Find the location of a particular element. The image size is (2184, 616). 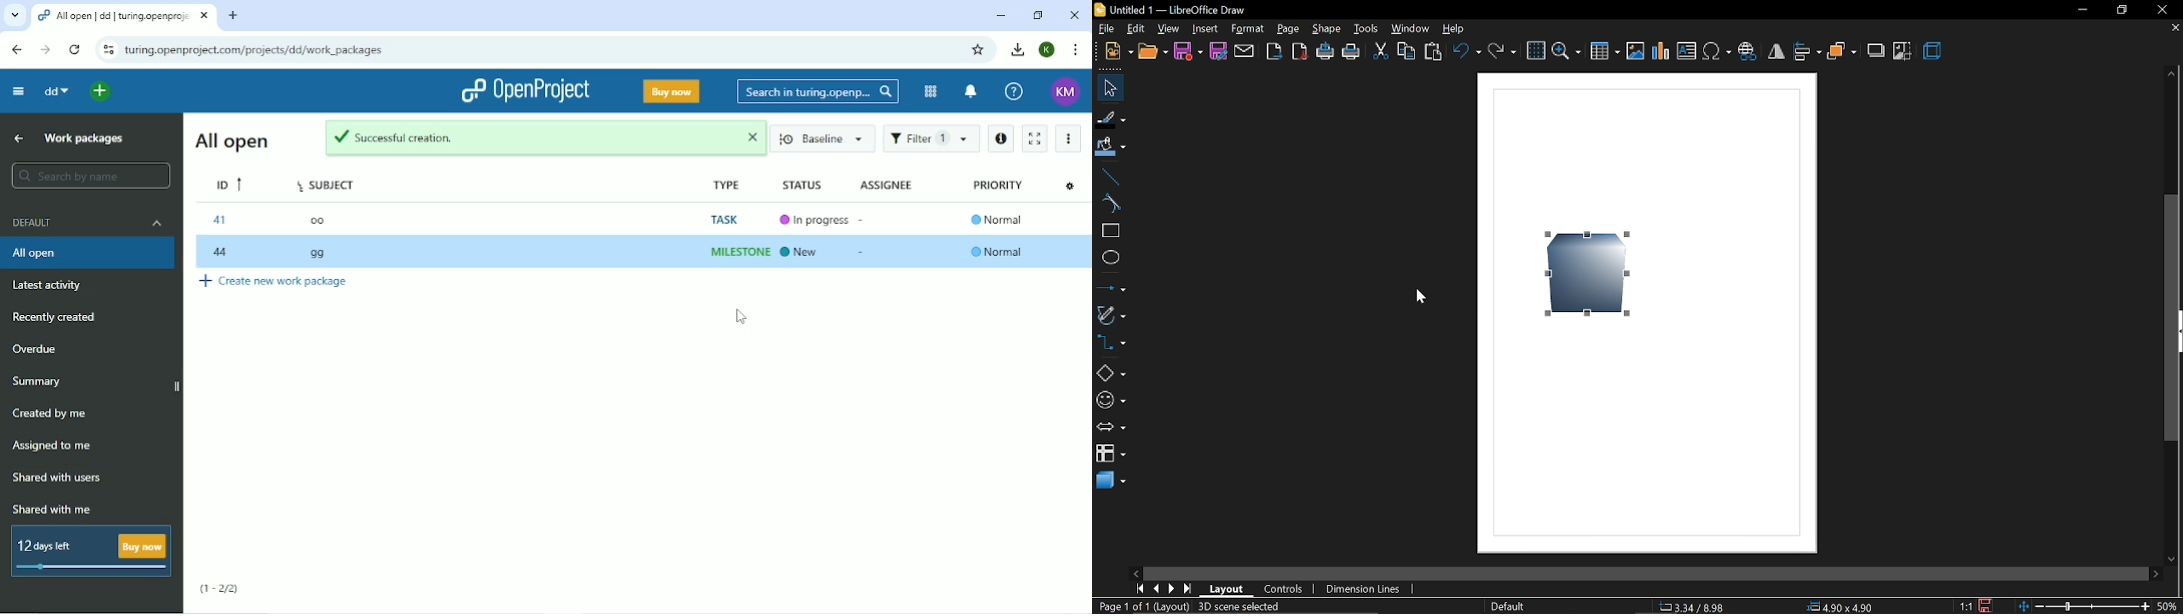

insert text is located at coordinates (1687, 51).